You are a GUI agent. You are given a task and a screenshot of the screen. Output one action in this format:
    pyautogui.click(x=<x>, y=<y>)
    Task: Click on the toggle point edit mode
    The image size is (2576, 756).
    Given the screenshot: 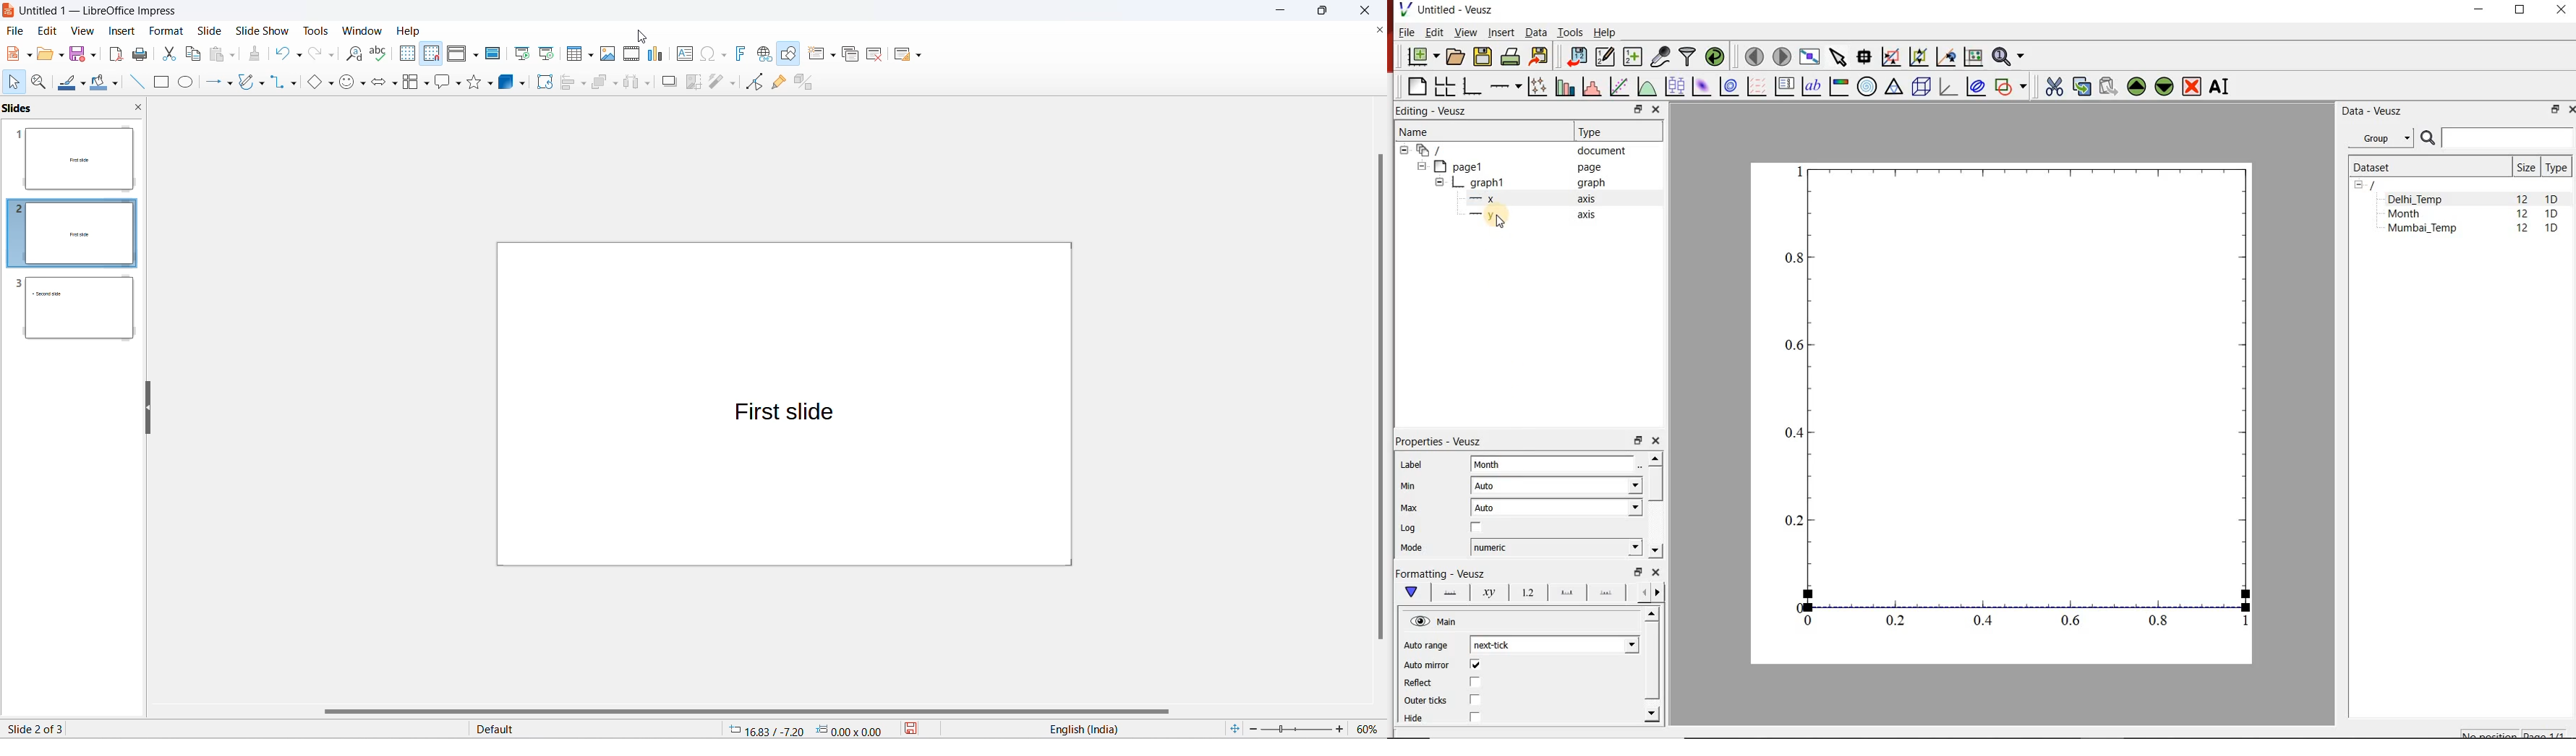 What is the action you would take?
    pyautogui.click(x=715, y=81)
    